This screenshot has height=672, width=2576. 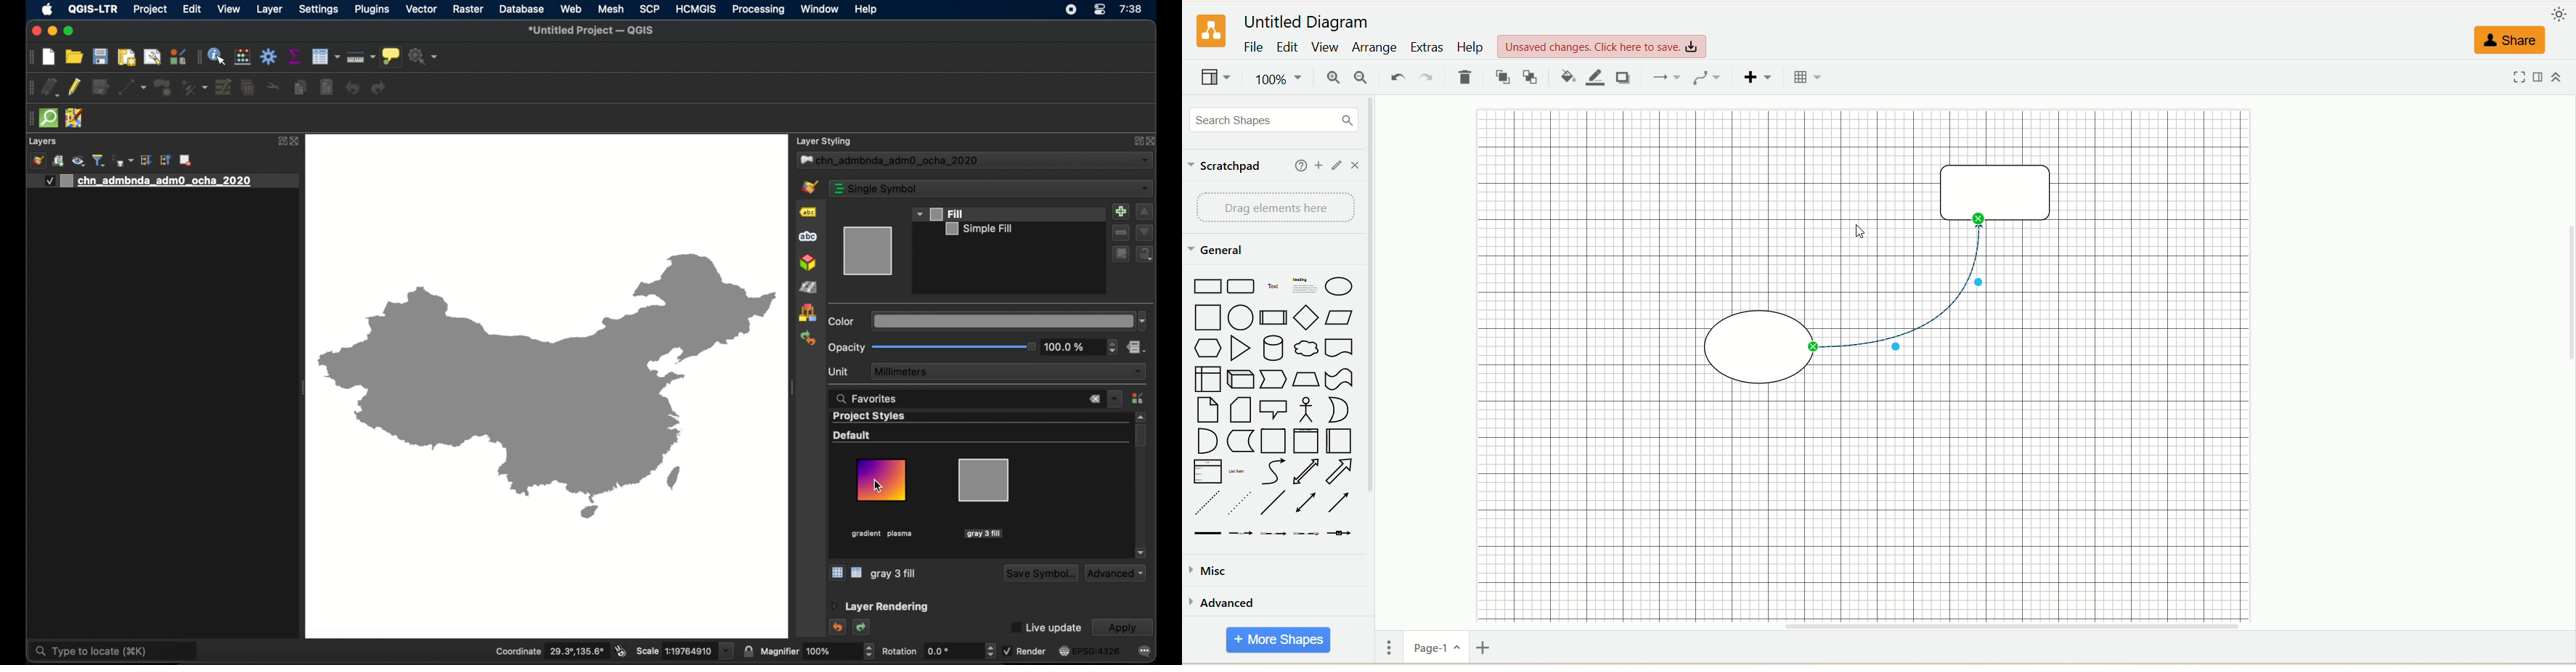 What do you see at coordinates (1136, 347) in the screenshot?
I see `data defined override` at bounding box center [1136, 347].